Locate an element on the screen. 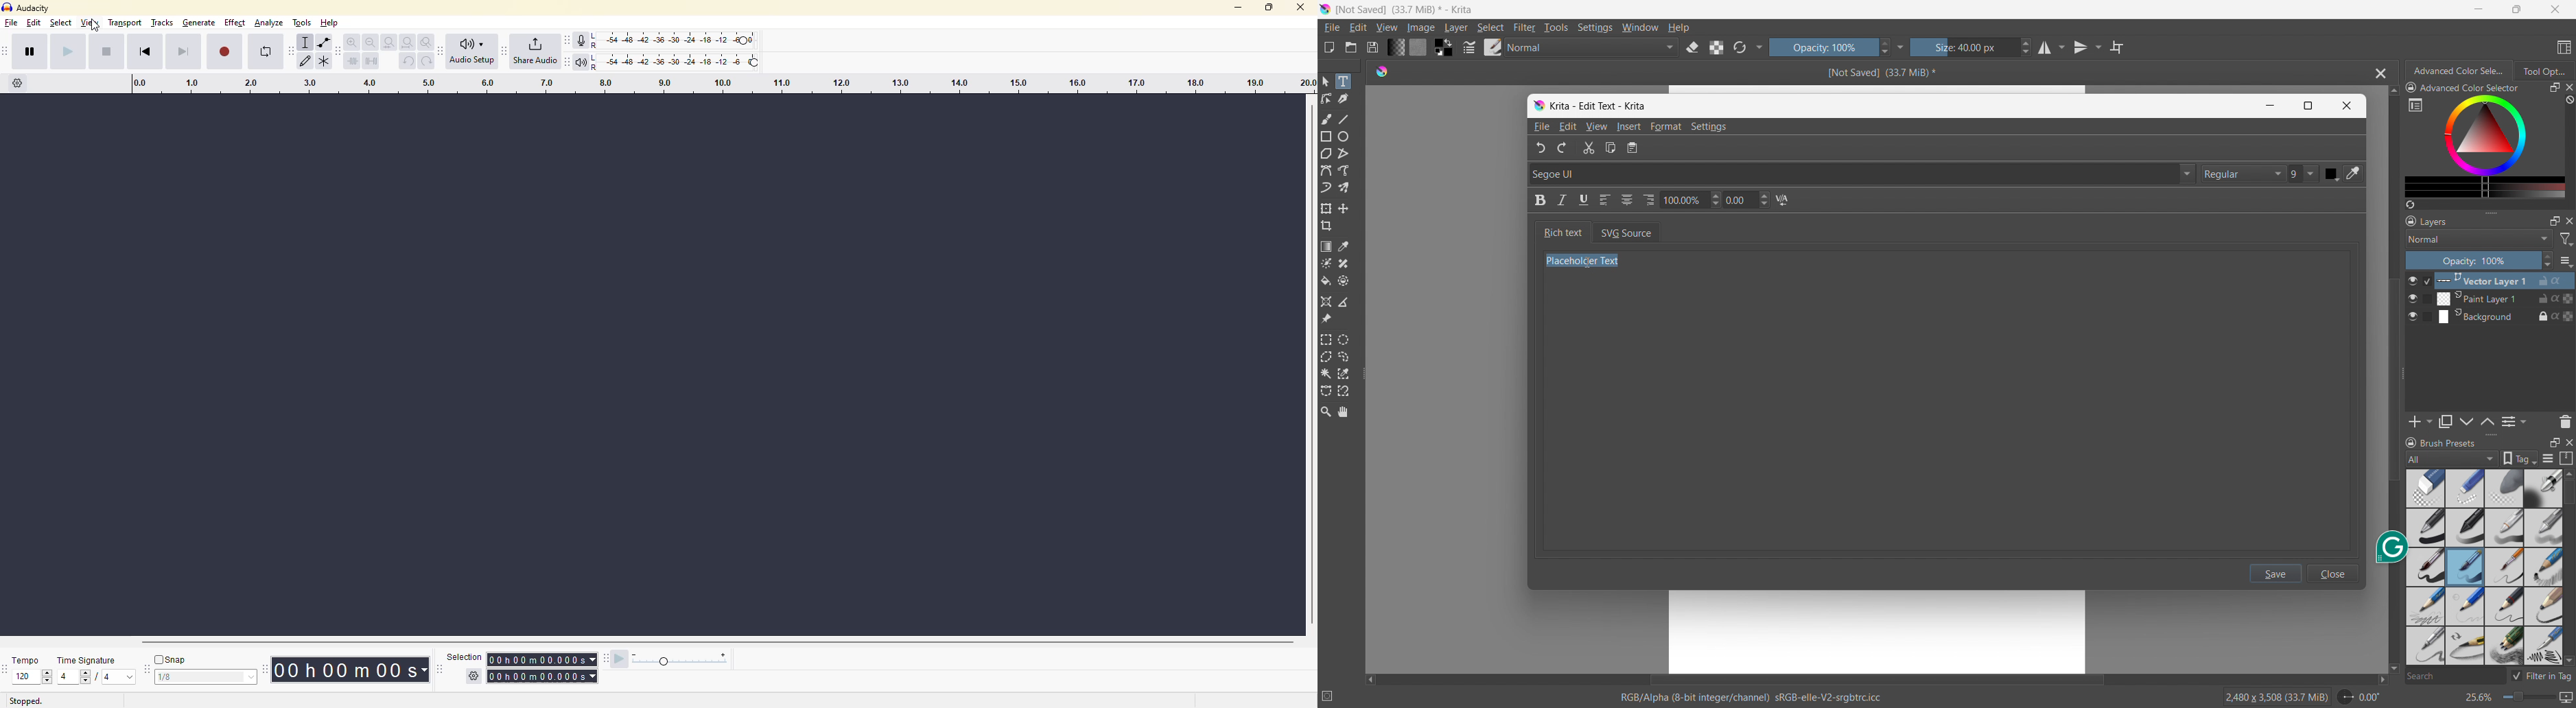 The height and width of the screenshot is (728, 2576). font size is located at coordinates (2304, 174).